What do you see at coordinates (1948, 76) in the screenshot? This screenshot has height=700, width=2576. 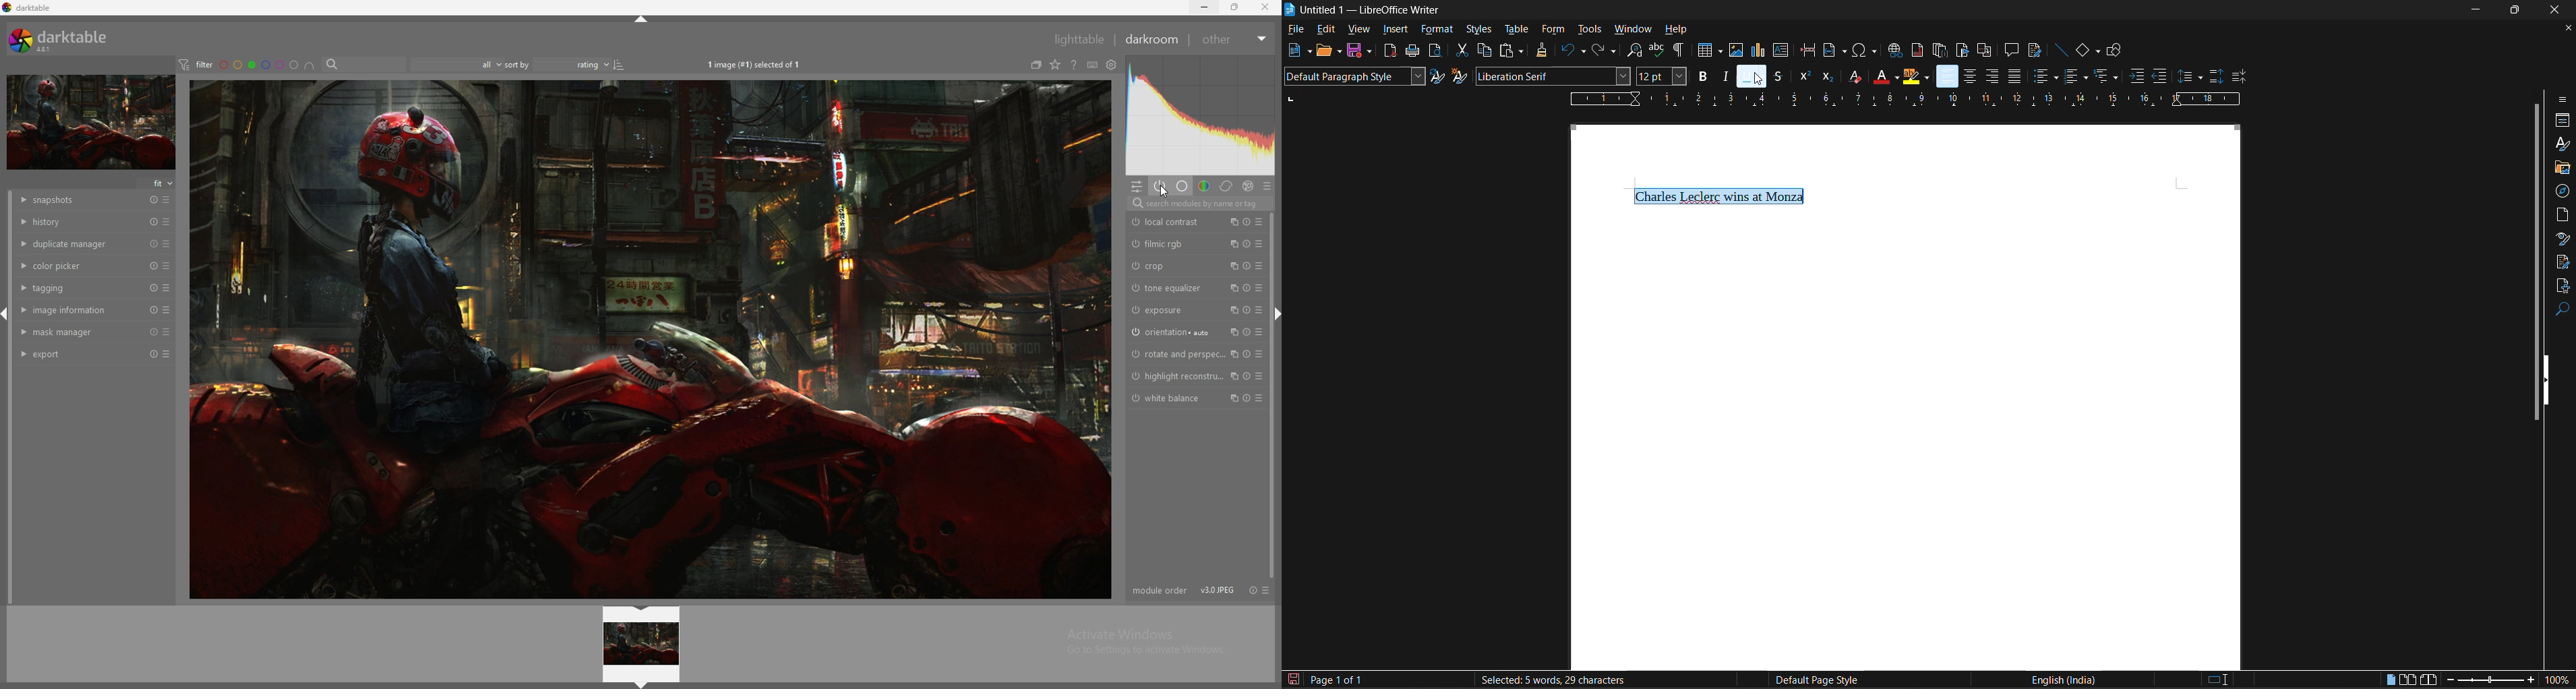 I see `align left` at bounding box center [1948, 76].